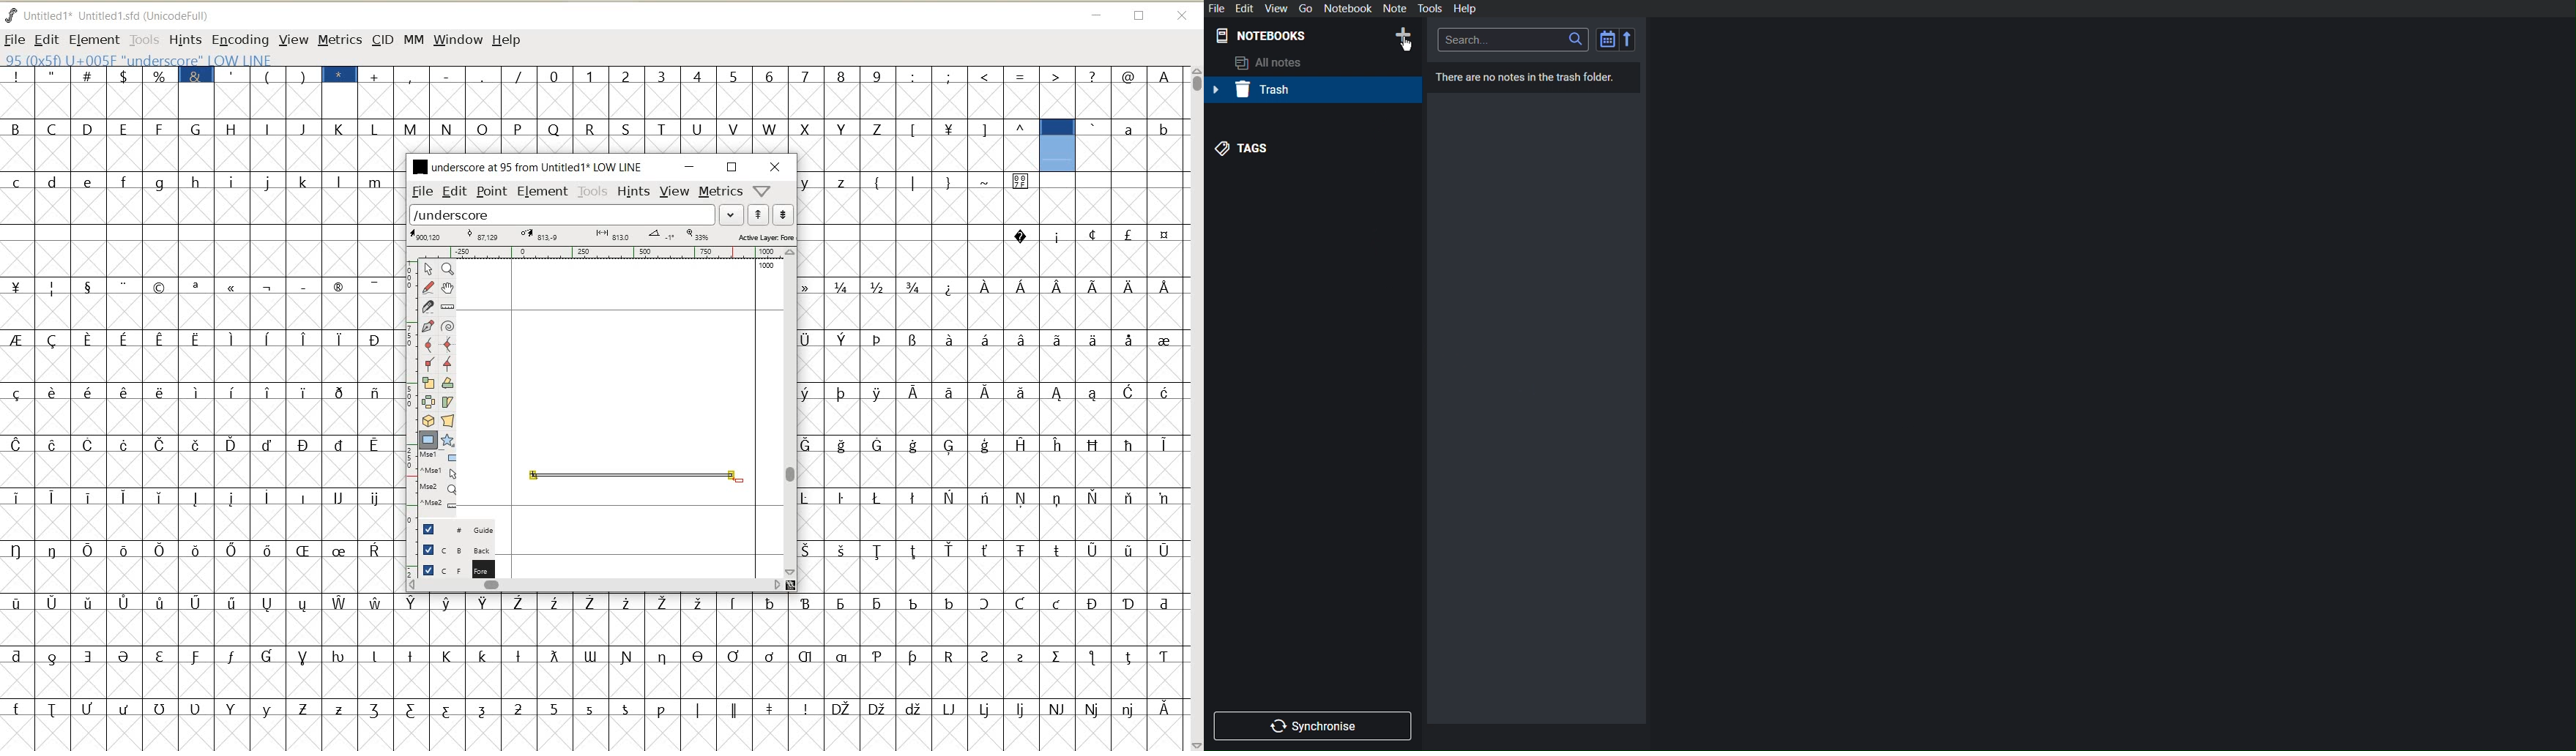 The image size is (2576, 756). What do you see at coordinates (426, 306) in the screenshot?
I see `cut splines in two` at bounding box center [426, 306].